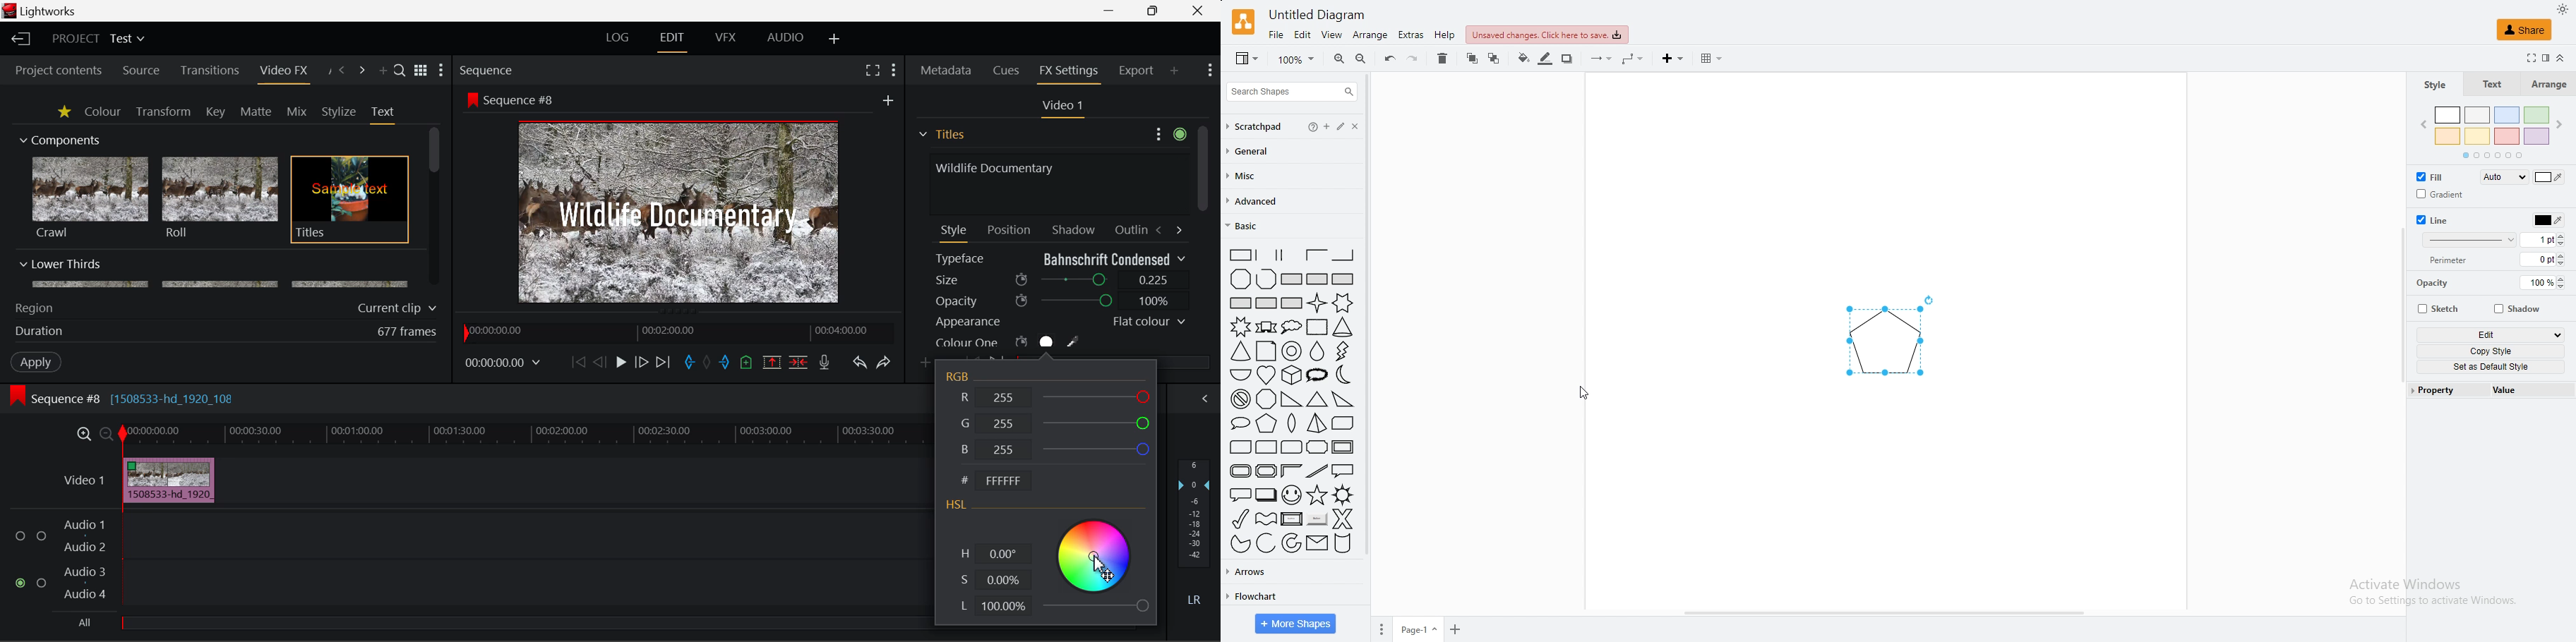 Image resolution: width=2576 pixels, height=644 pixels. Describe the element at coordinates (772, 362) in the screenshot. I see `Remove Marked Section` at that location.